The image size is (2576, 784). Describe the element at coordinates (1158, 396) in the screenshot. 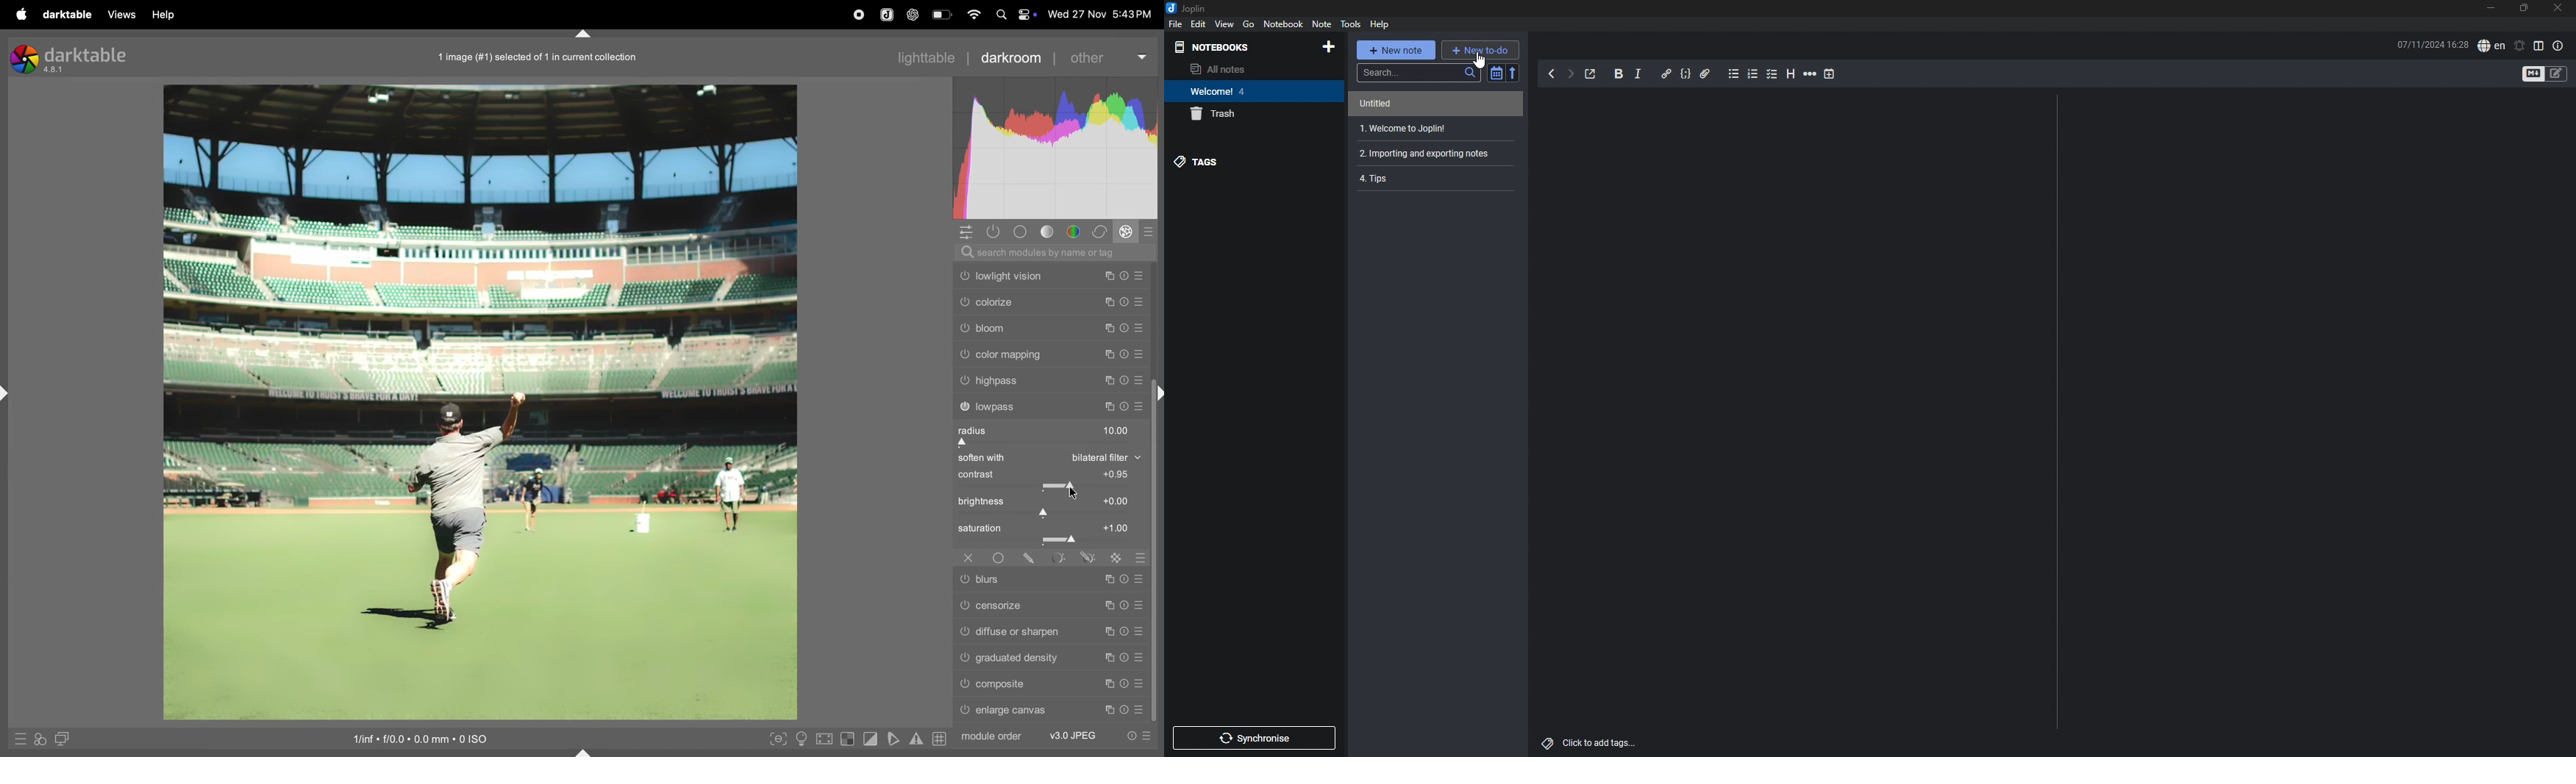

I see `shift+ctrl+r` at that location.